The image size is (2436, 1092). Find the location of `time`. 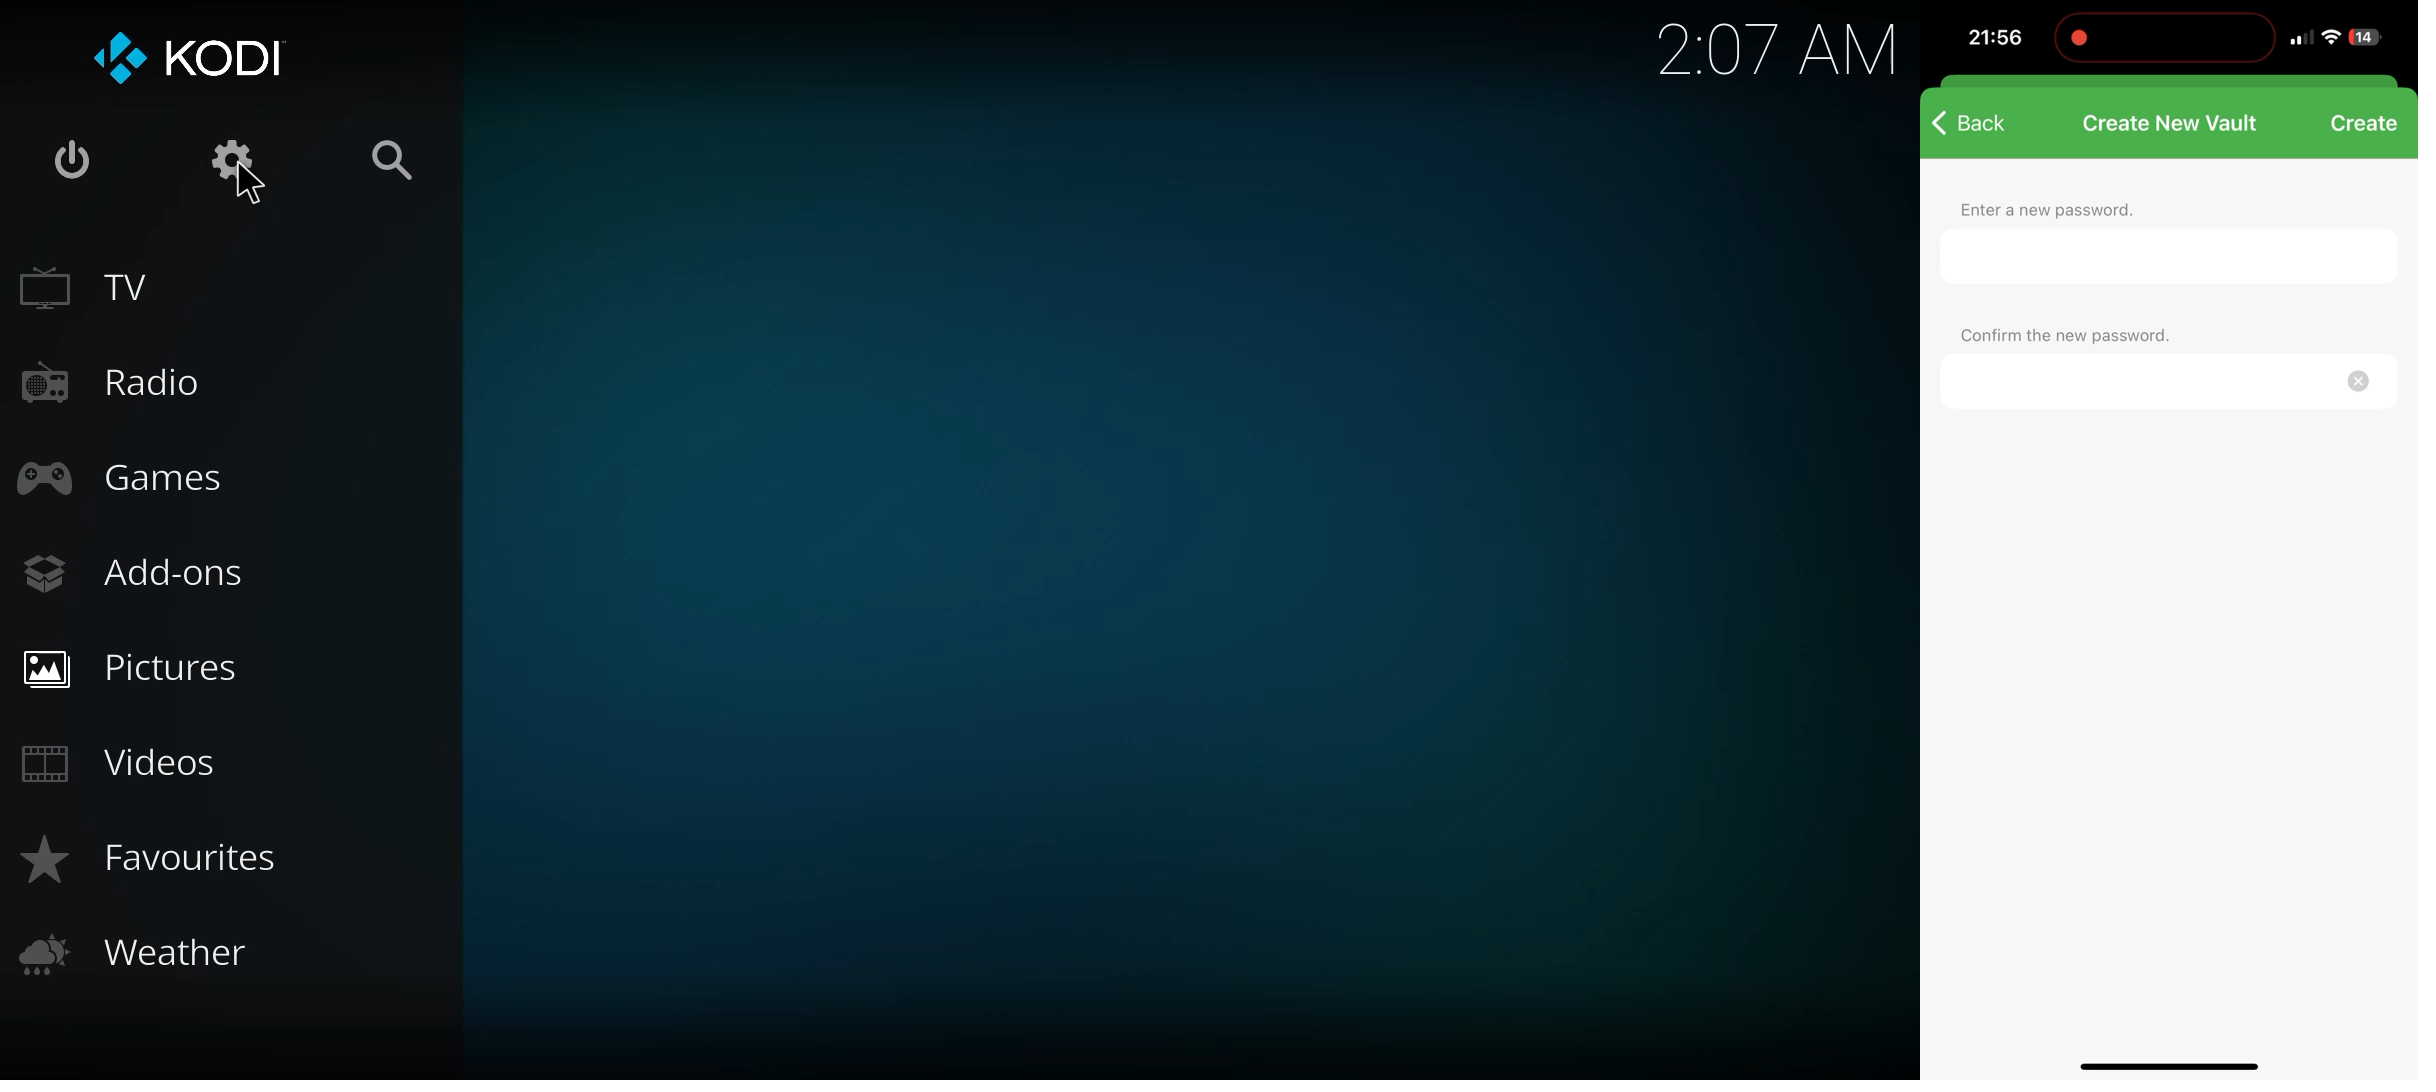

time is located at coordinates (1764, 51).